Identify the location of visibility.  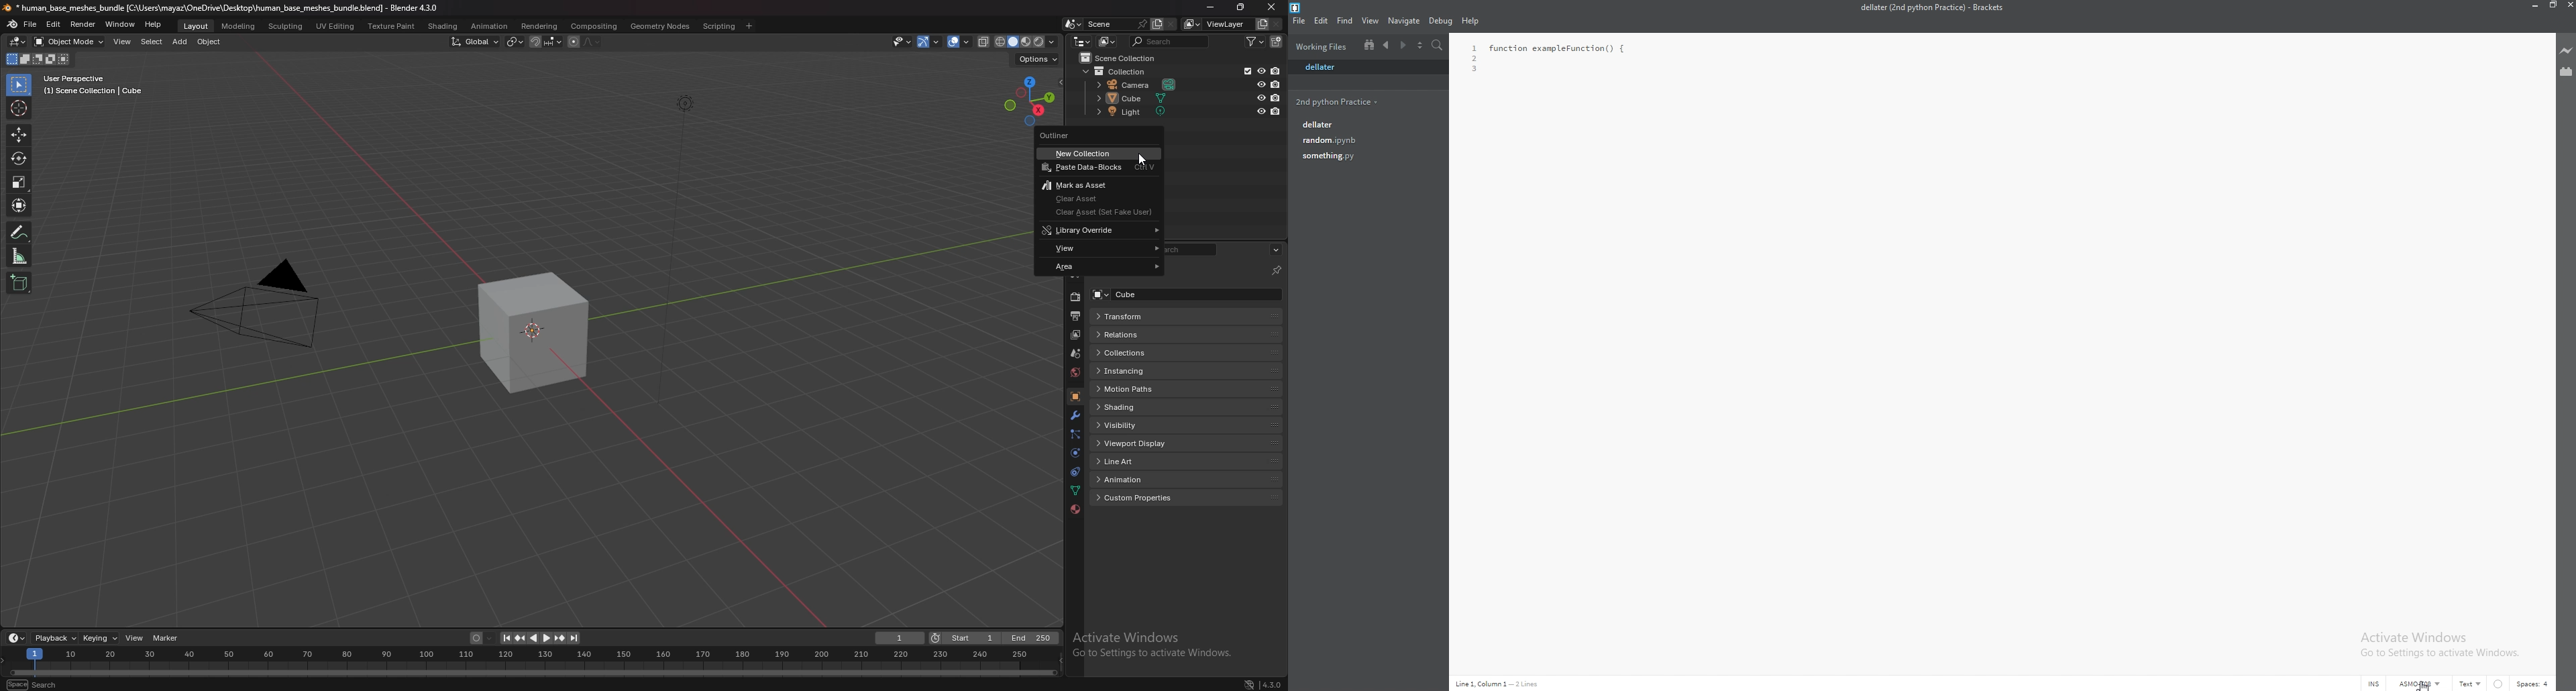
(1134, 425).